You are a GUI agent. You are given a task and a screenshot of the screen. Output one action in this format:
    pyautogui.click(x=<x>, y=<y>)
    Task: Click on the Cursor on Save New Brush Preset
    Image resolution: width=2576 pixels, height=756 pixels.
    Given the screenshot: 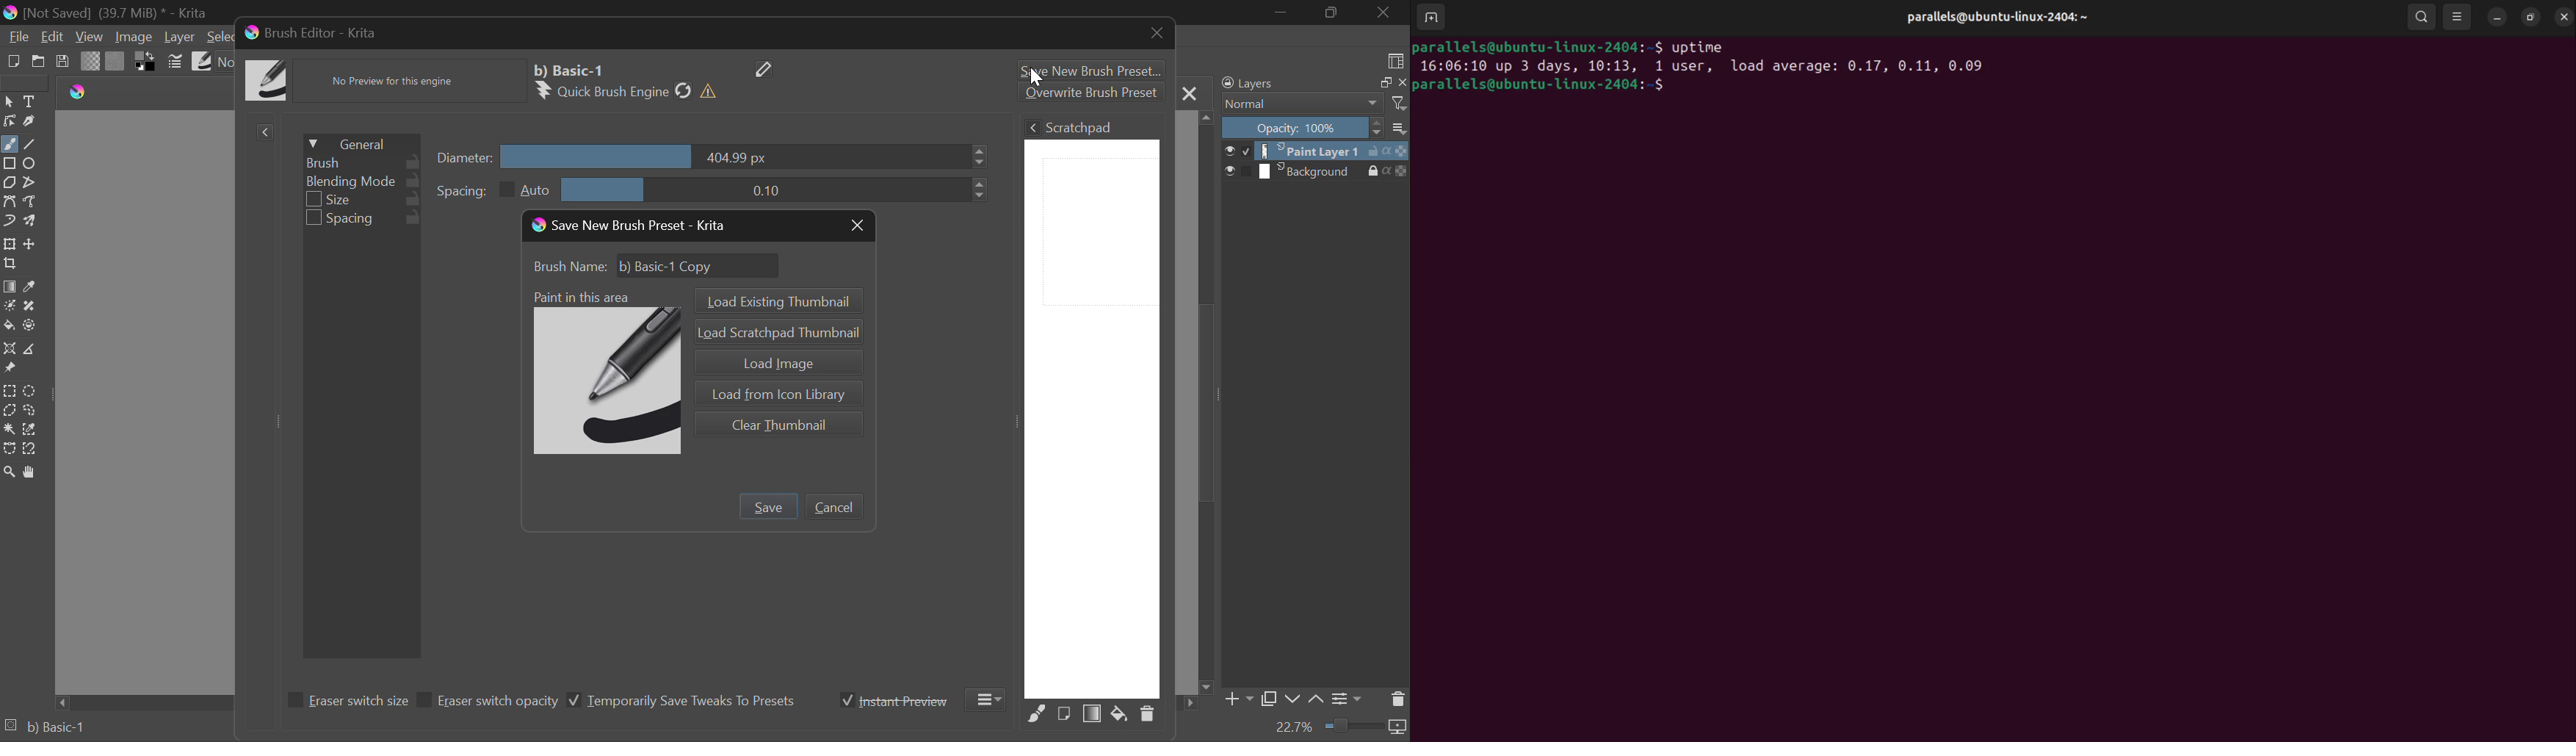 What is the action you would take?
    pyautogui.click(x=1088, y=68)
    